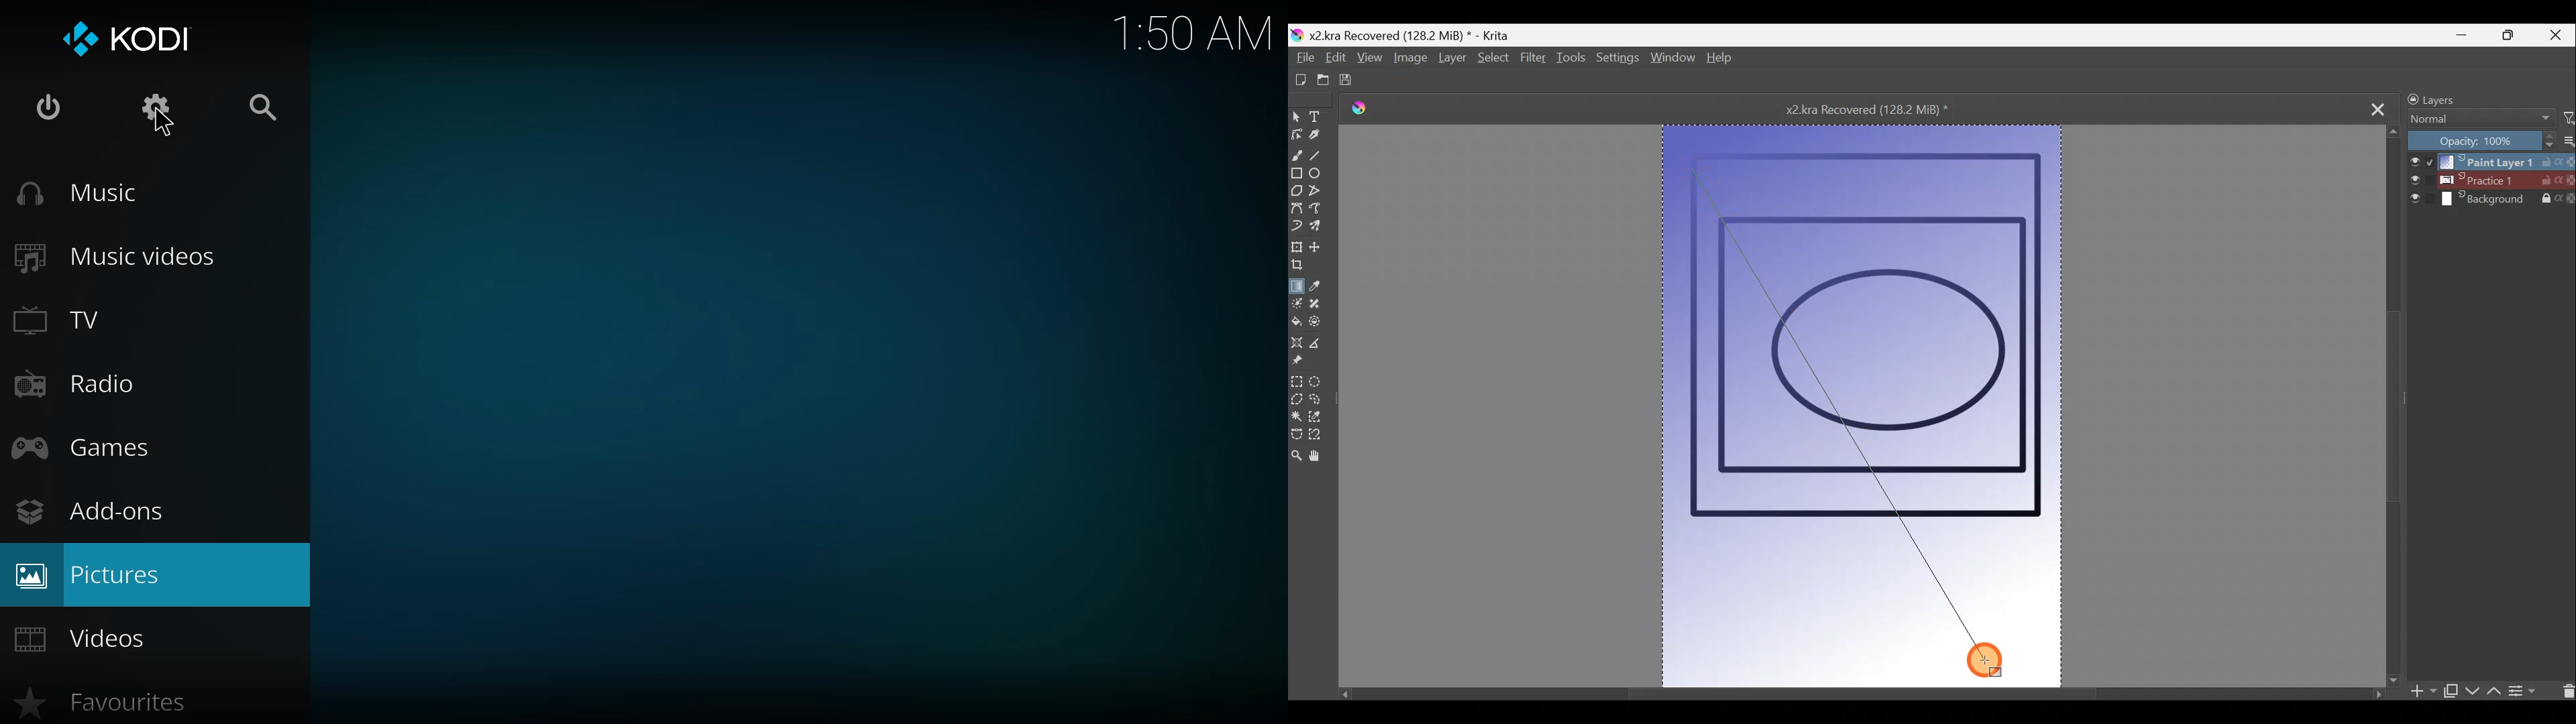 The height and width of the screenshot is (728, 2576). I want to click on Ellipse tool, so click(1319, 176).